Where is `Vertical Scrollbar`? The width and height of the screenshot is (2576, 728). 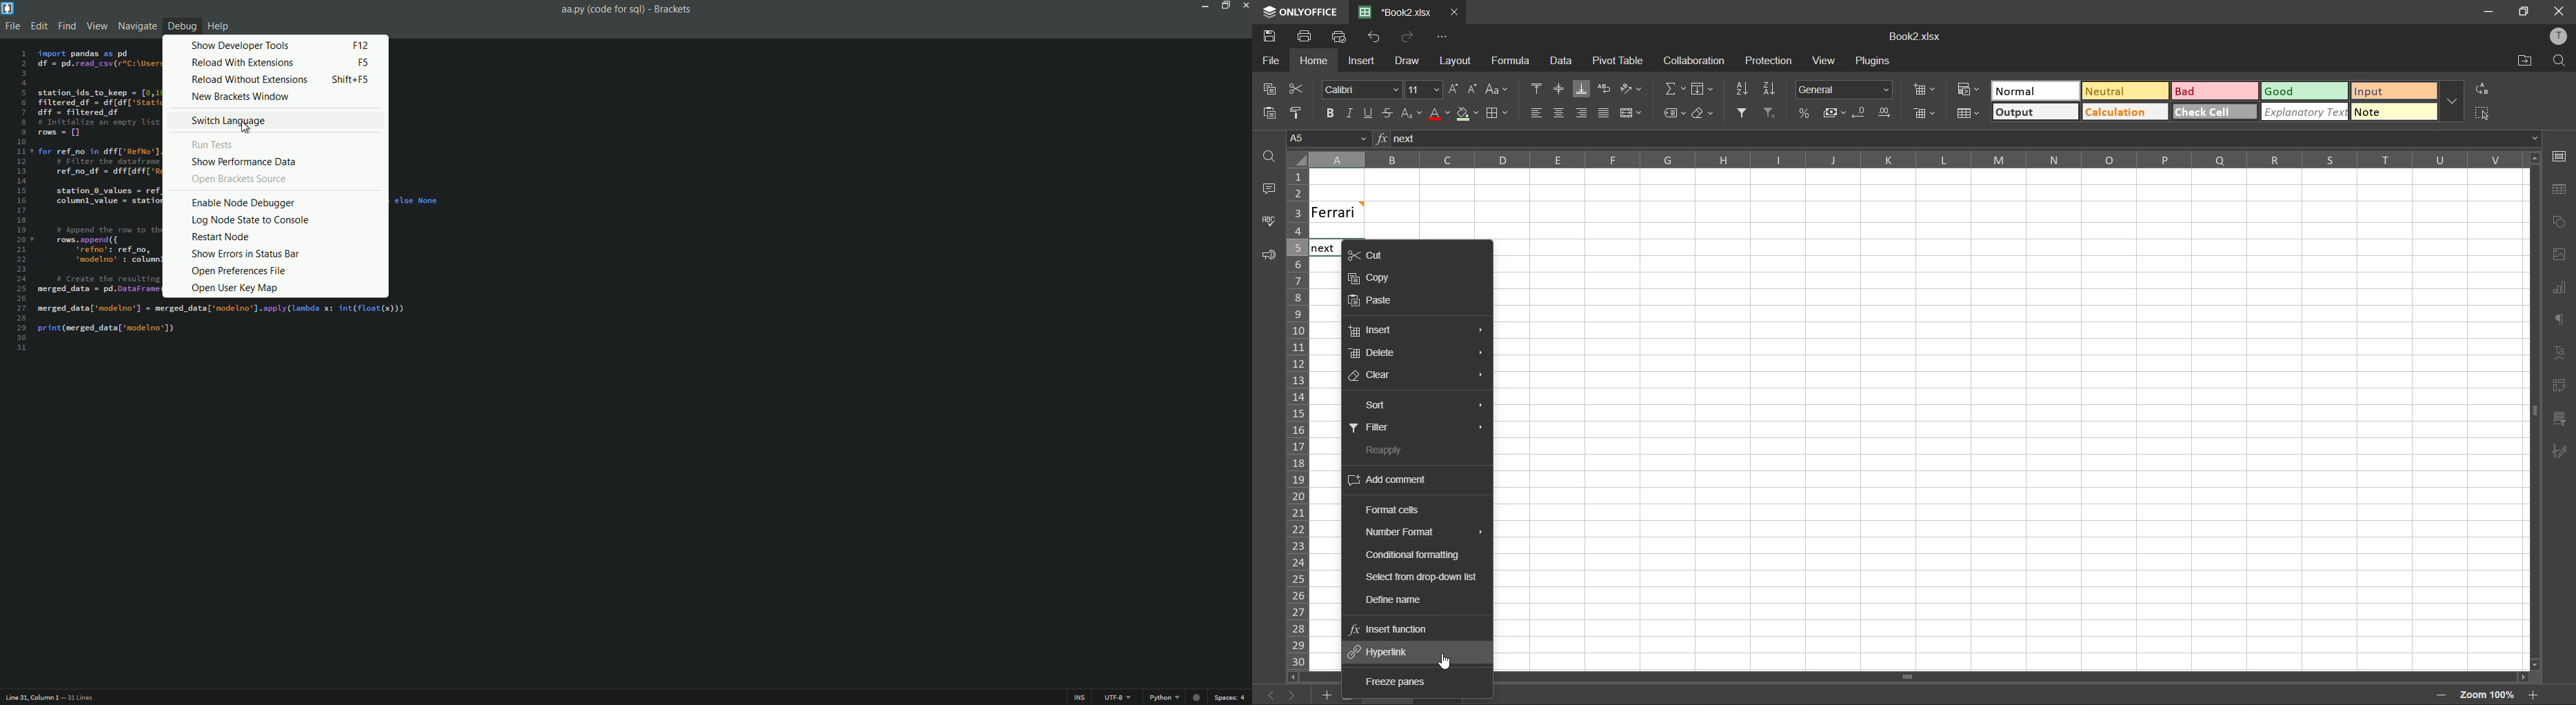 Vertical Scrollbar is located at coordinates (2014, 678).